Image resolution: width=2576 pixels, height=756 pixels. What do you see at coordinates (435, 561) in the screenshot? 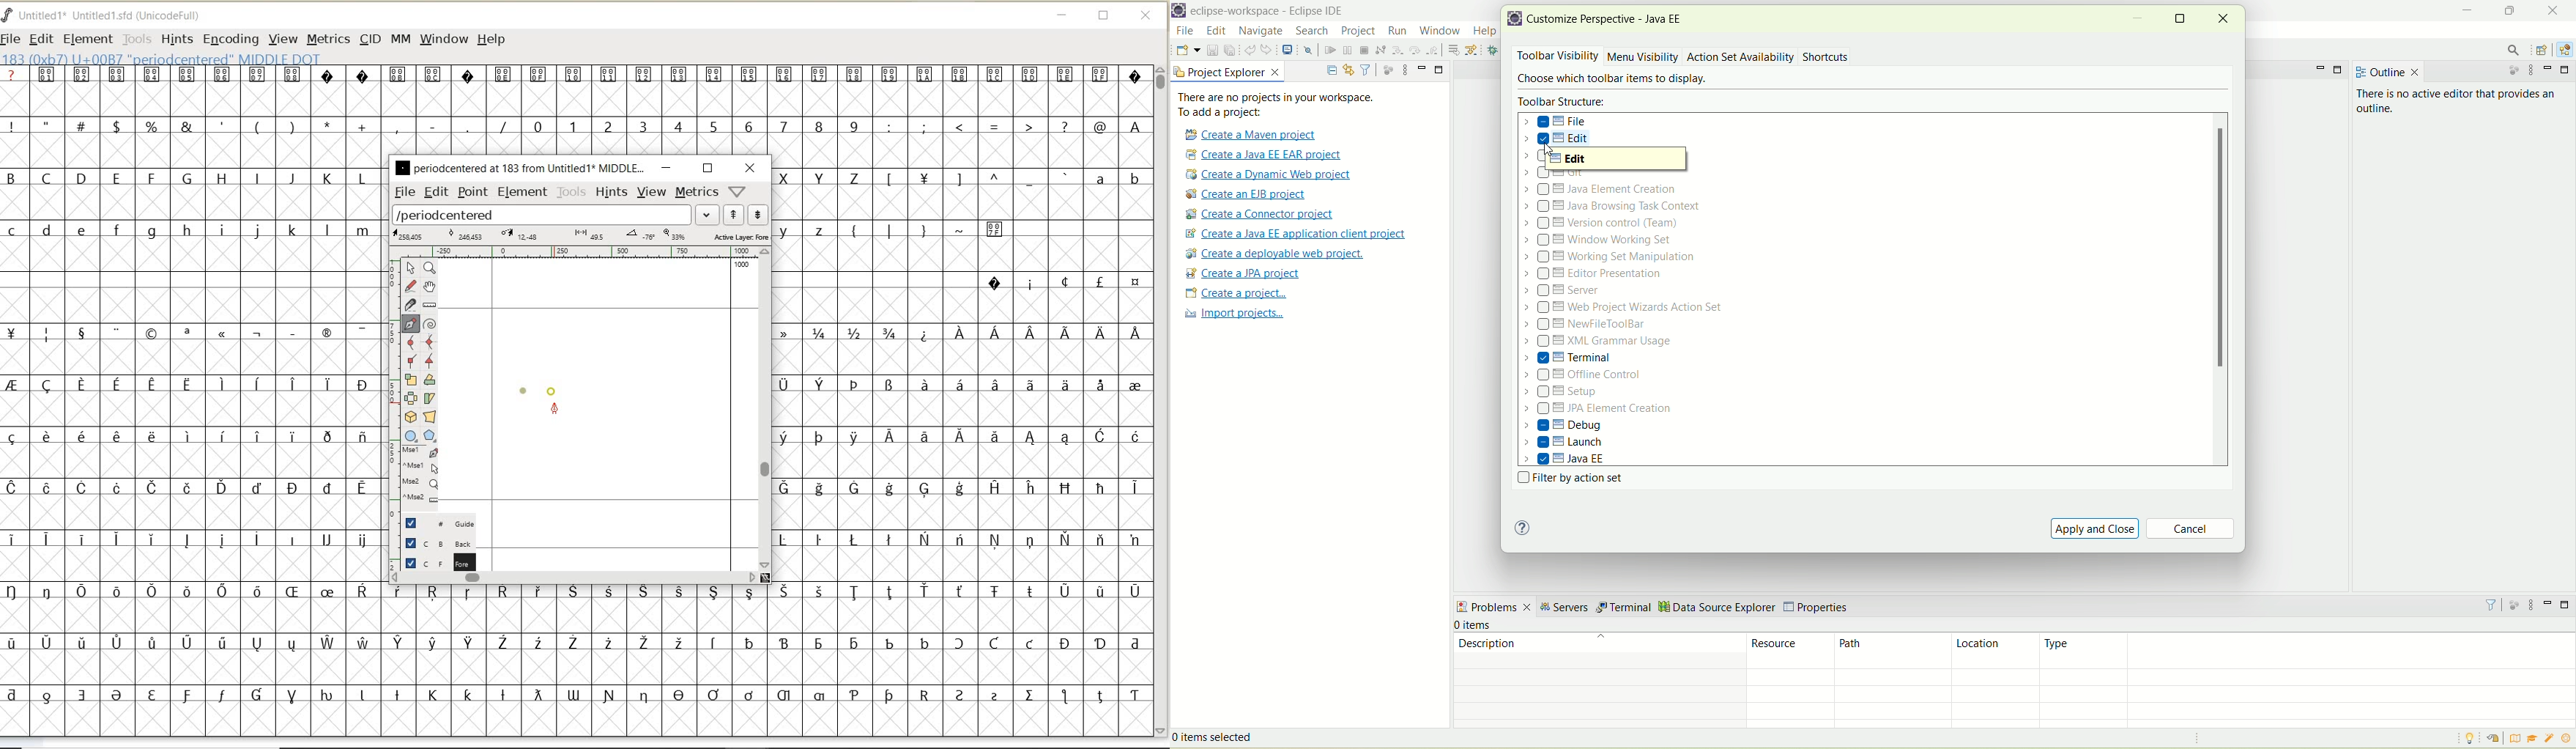
I see `foreground` at bounding box center [435, 561].